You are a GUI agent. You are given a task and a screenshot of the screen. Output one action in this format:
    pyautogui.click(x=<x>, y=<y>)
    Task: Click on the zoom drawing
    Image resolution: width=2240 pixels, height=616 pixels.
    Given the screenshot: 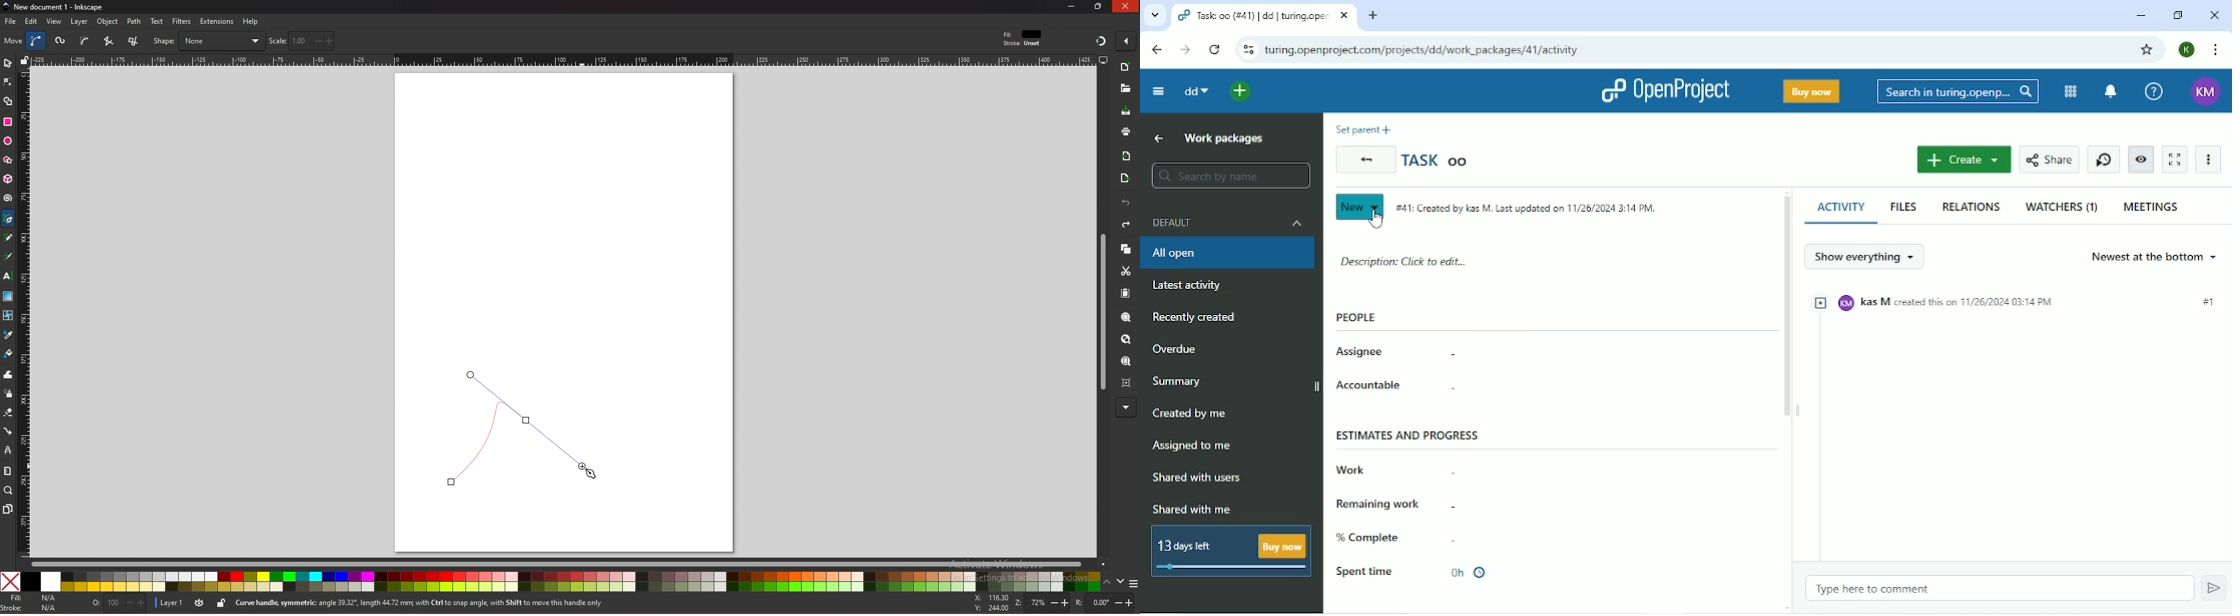 What is the action you would take?
    pyautogui.click(x=1125, y=340)
    